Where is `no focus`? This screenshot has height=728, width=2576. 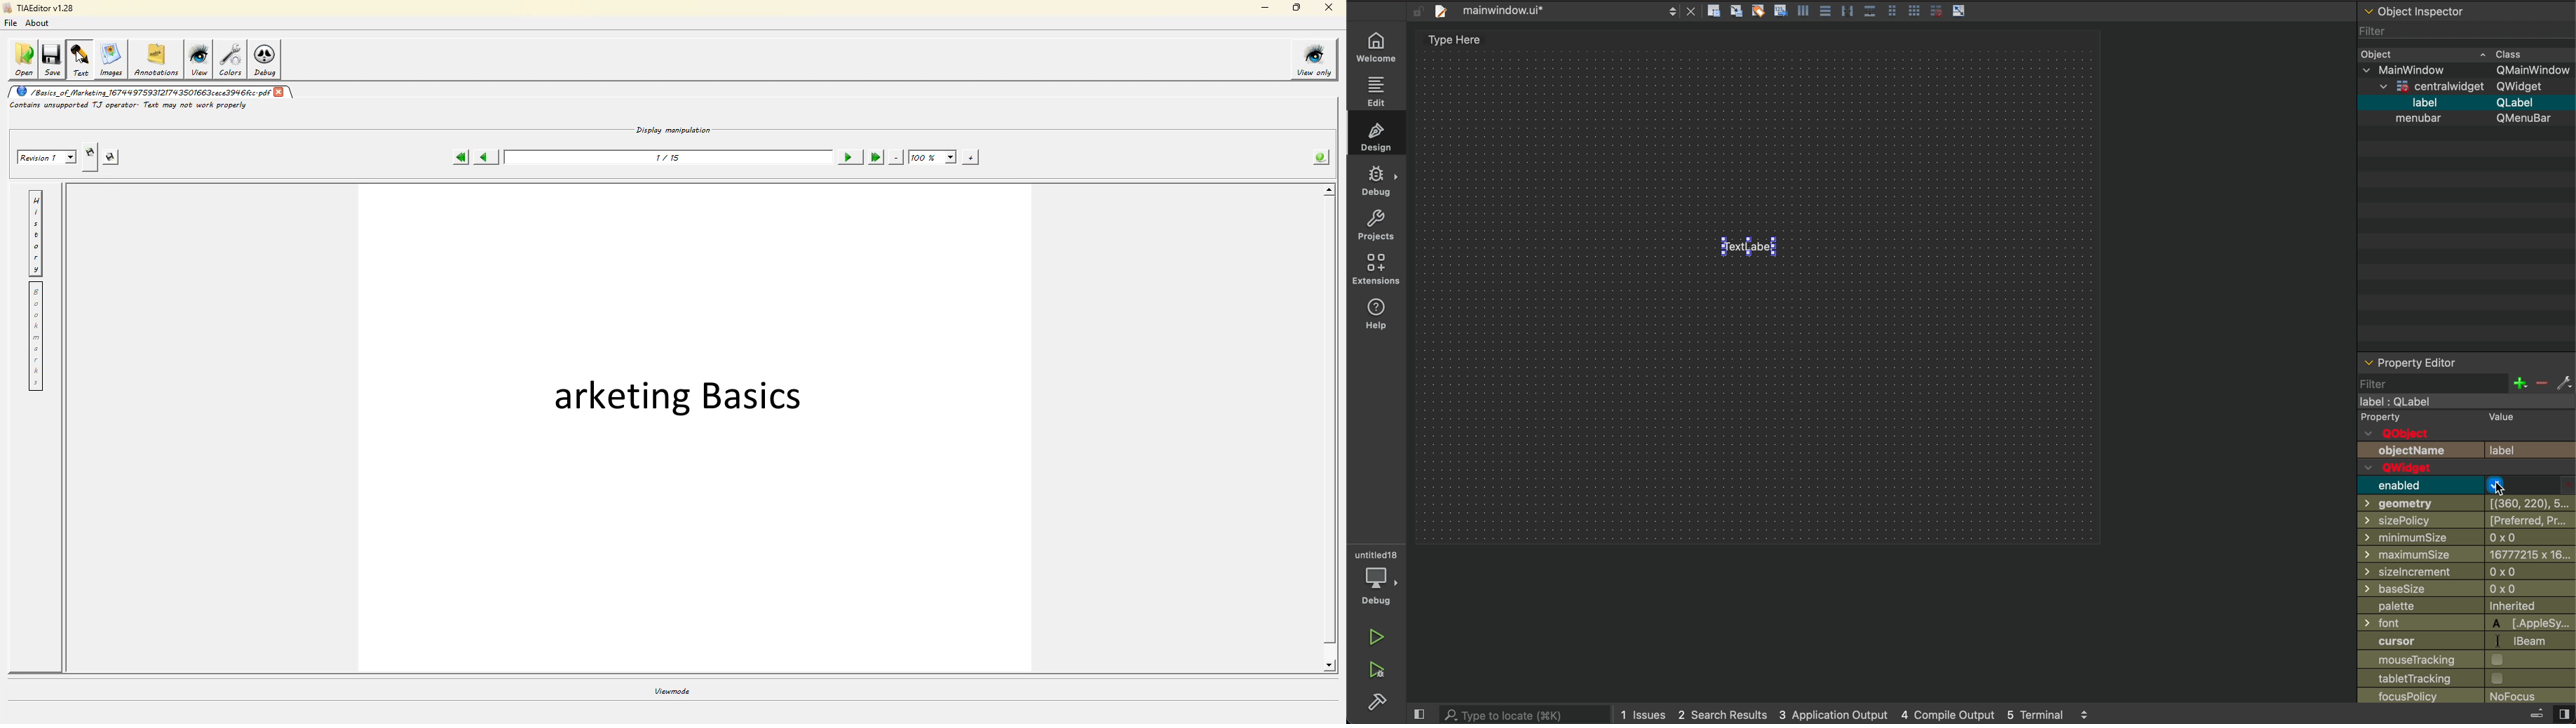
no focus is located at coordinates (2514, 697).